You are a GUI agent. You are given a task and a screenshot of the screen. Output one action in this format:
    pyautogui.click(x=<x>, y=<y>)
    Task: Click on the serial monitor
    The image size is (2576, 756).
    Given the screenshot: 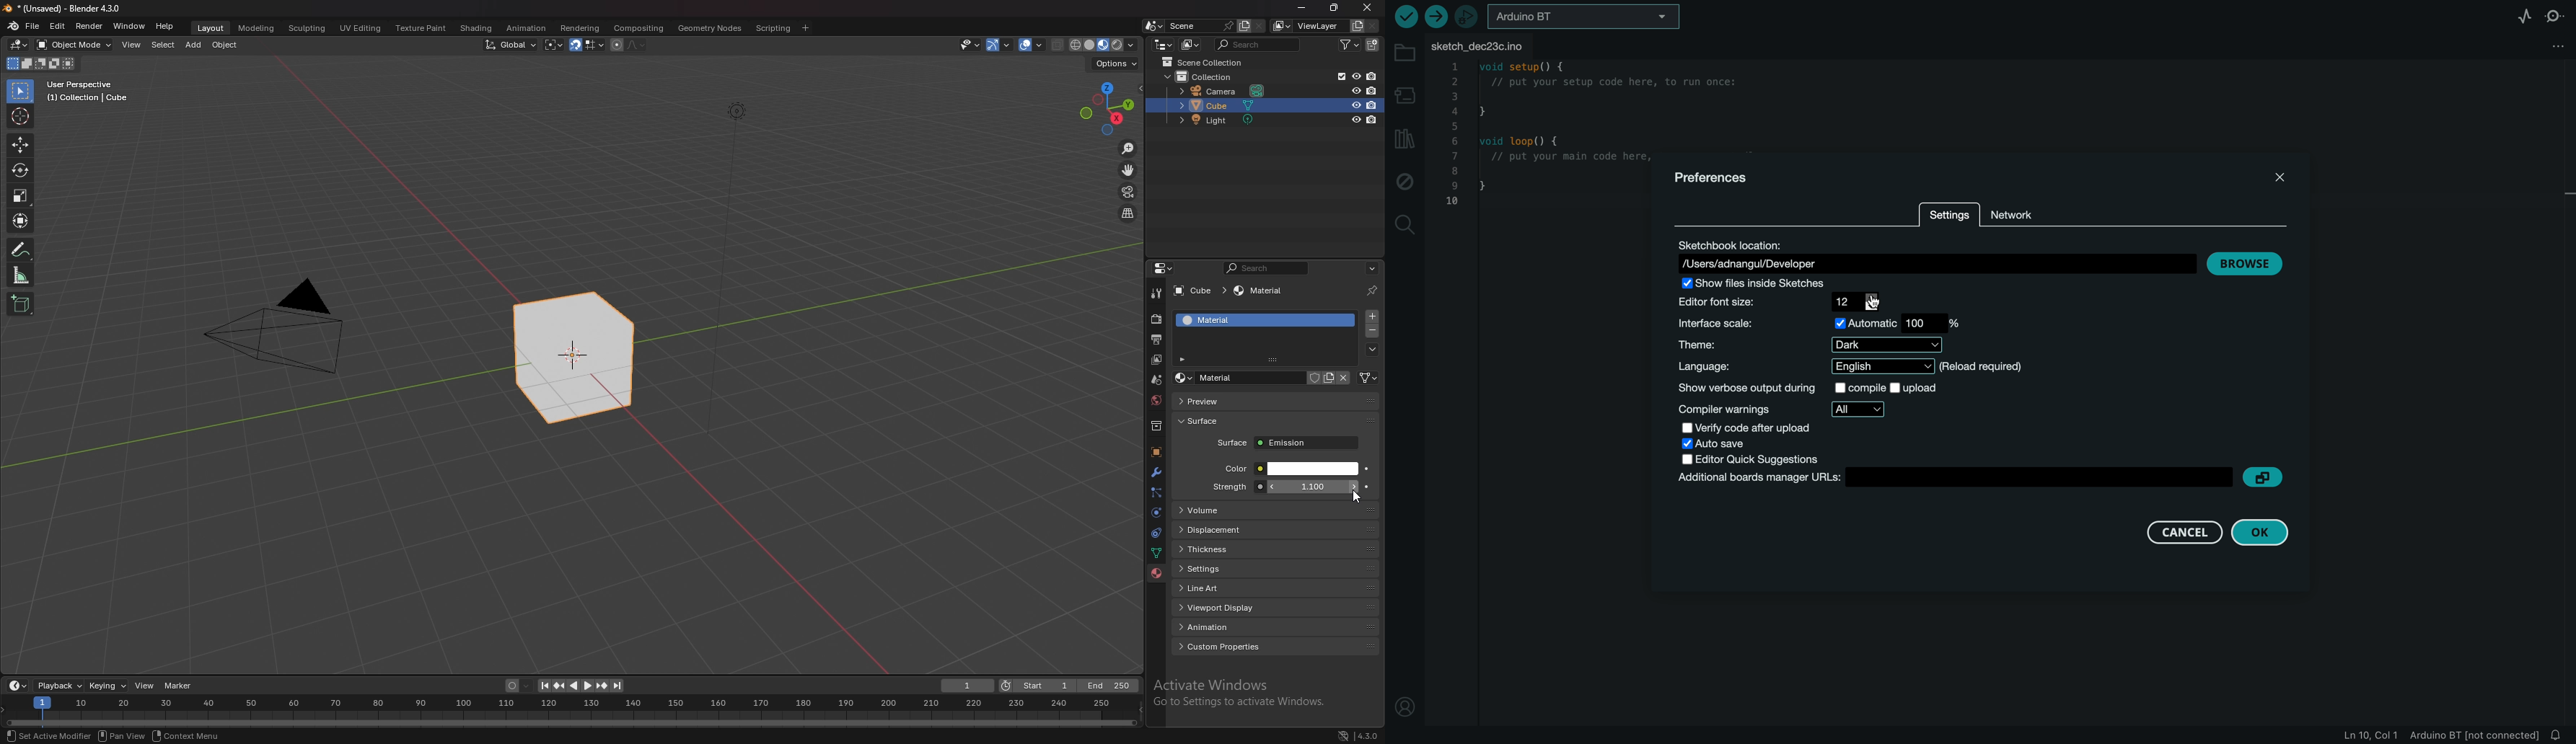 What is the action you would take?
    pyautogui.click(x=2553, y=15)
    